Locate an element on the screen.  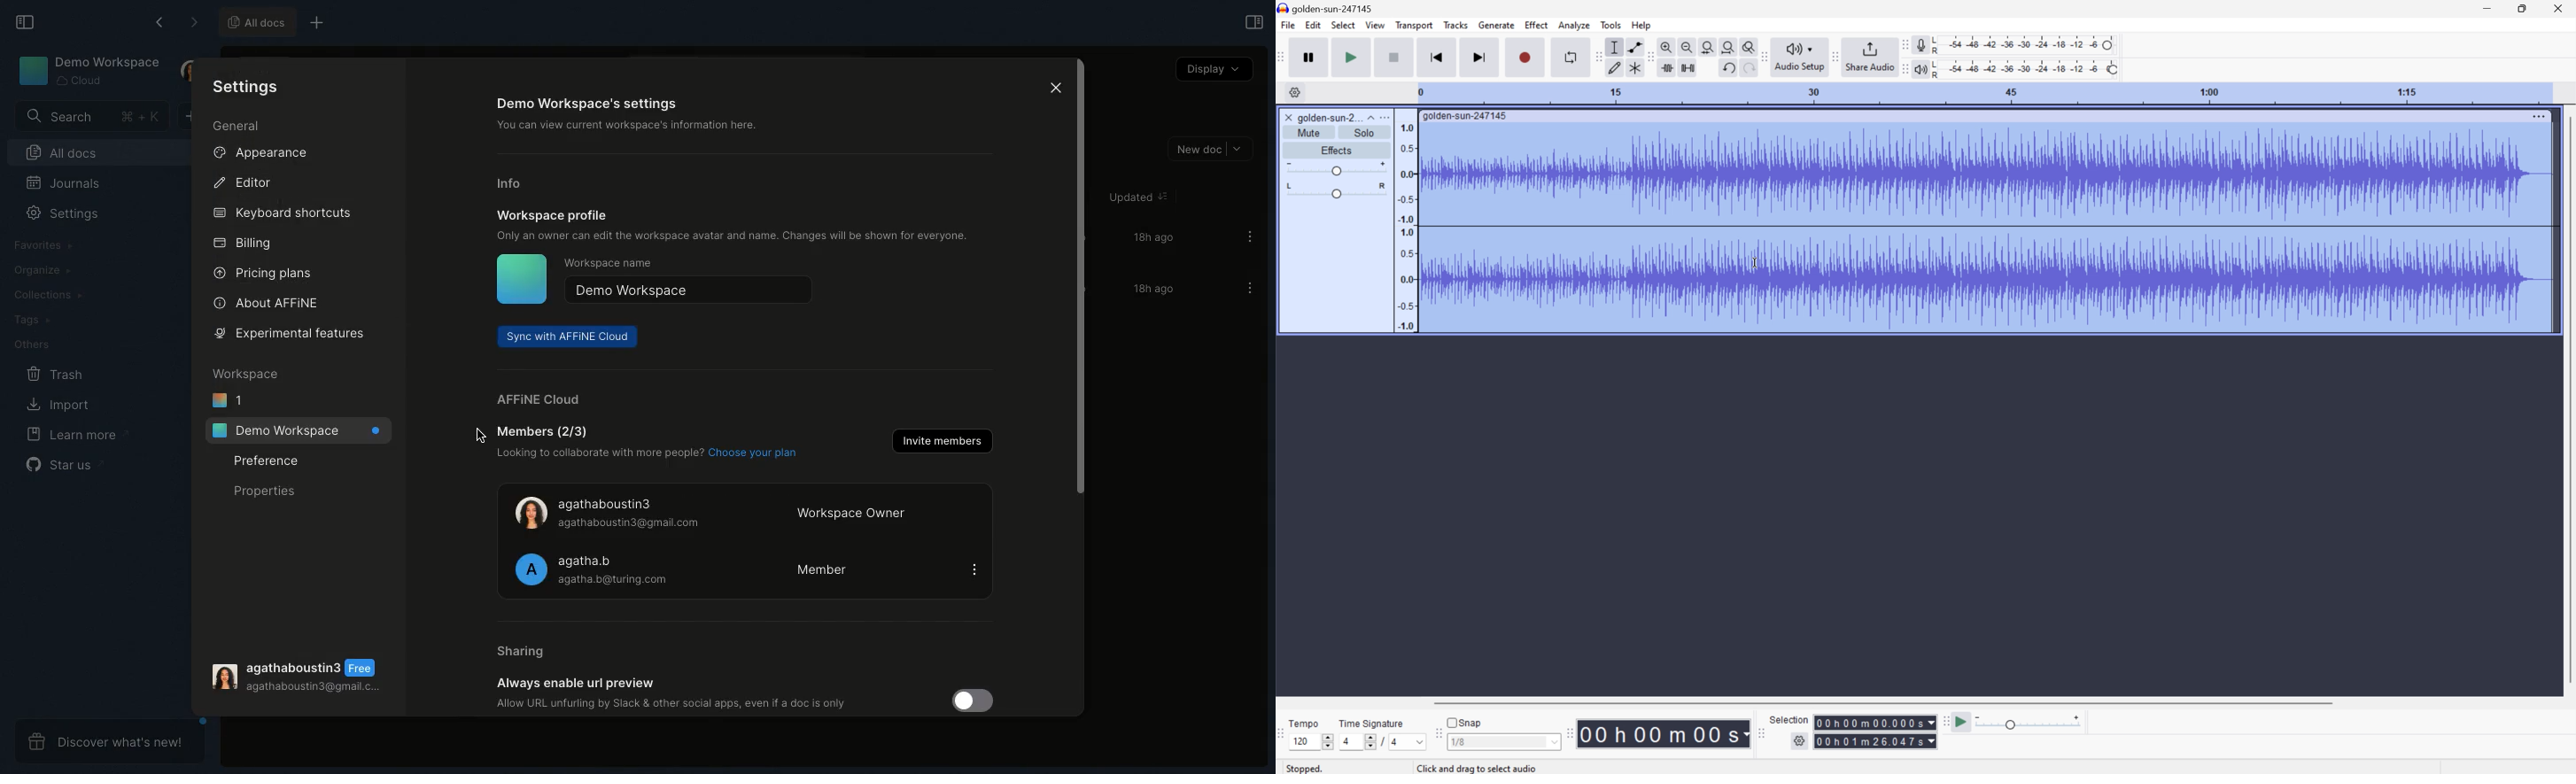
Skip to end is located at coordinates (1480, 56).